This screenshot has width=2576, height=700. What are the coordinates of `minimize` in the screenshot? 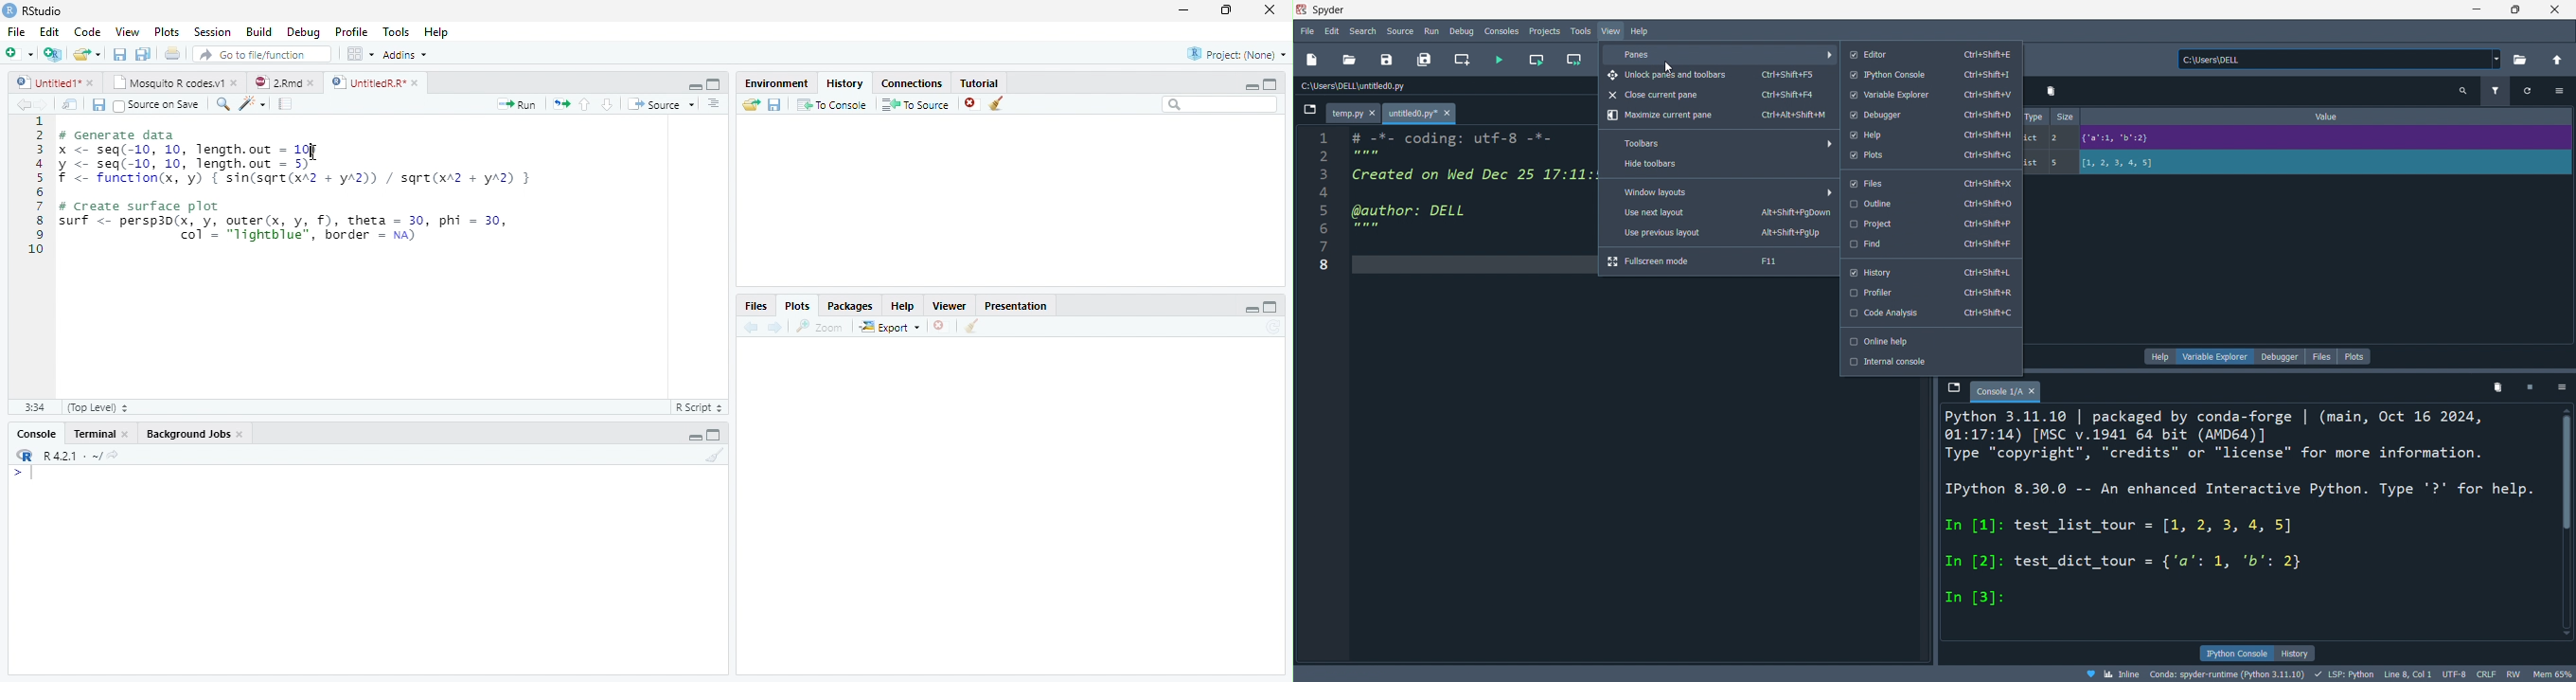 It's located at (1183, 9).